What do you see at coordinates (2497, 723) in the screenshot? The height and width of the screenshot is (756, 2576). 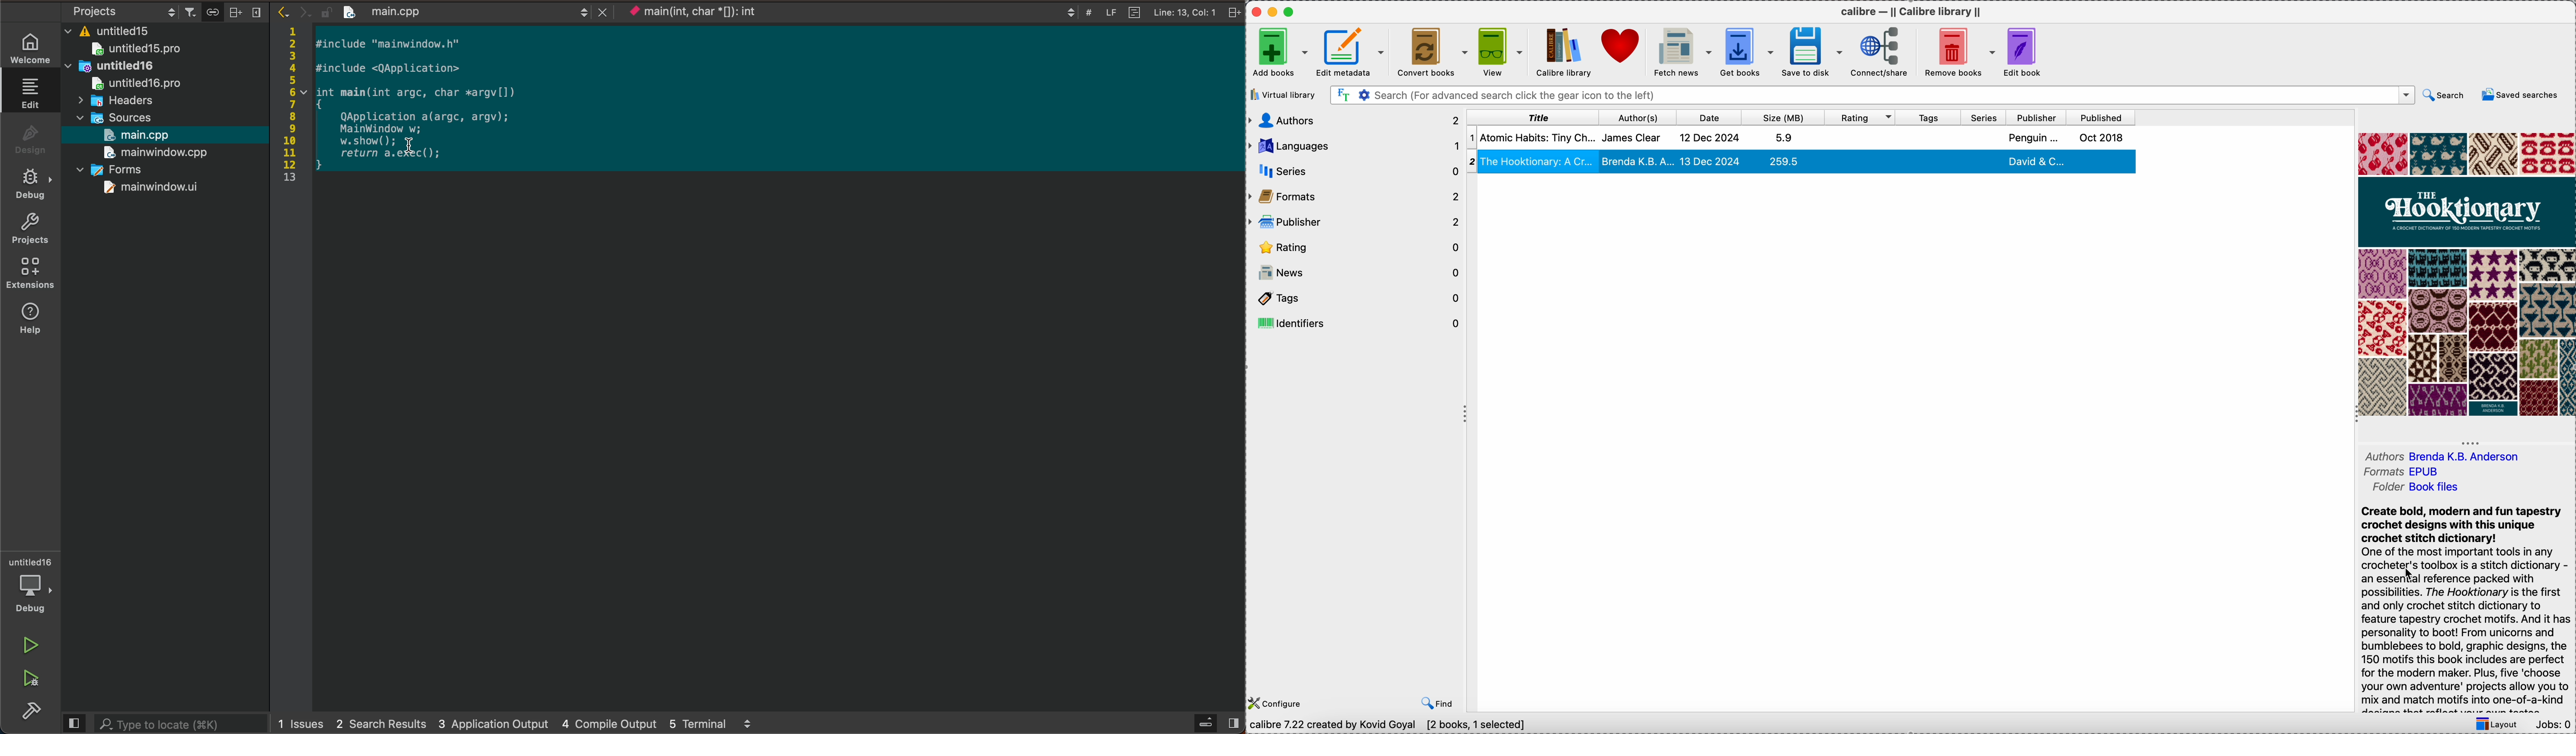 I see `layout` at bounding box center [2497, 723].